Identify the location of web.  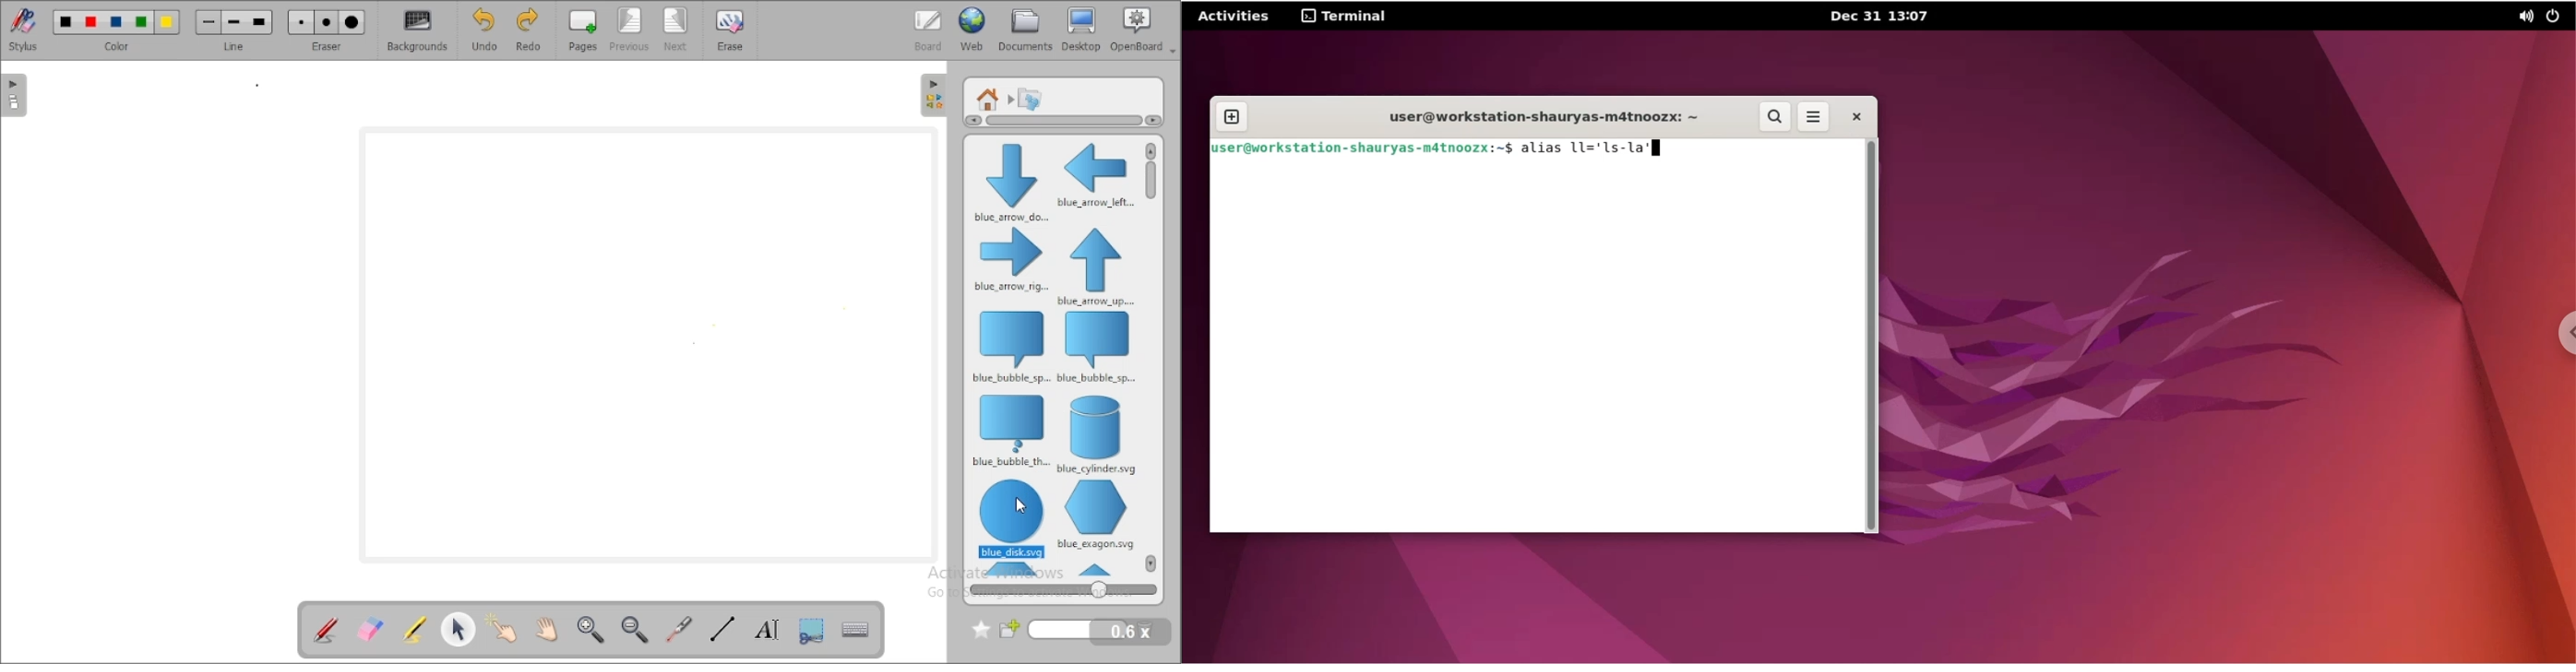
(972, 30).